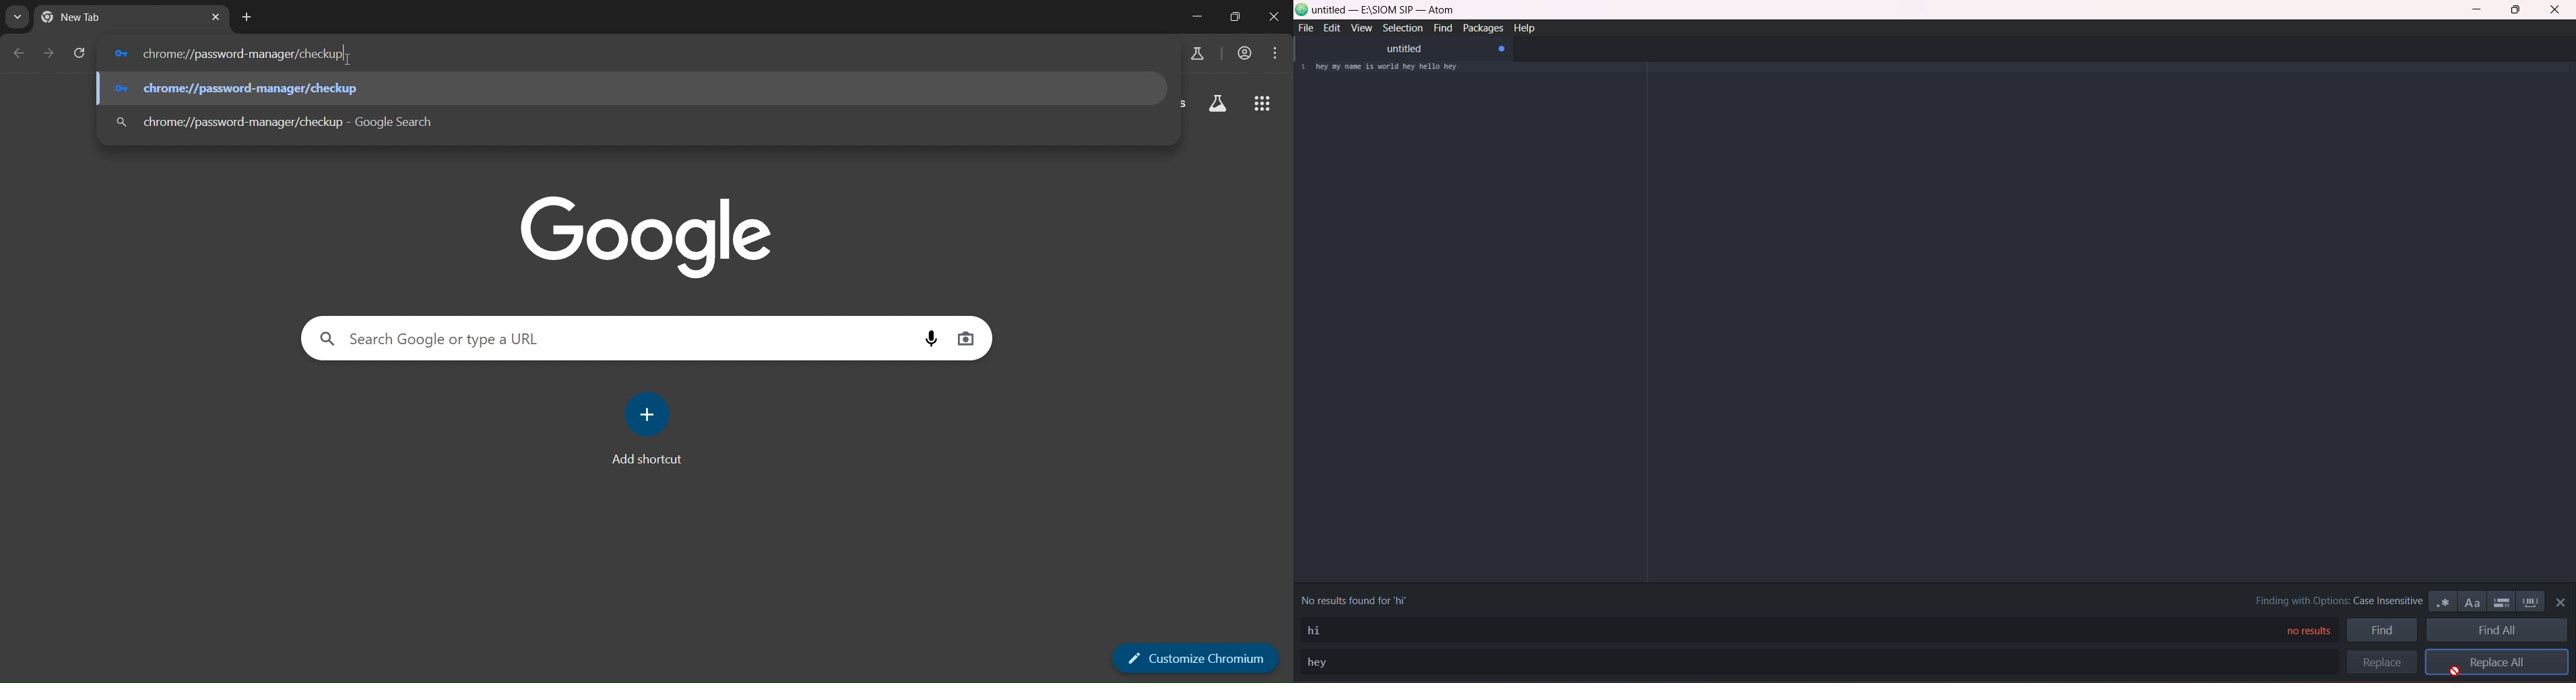 The height and width of the screenshot is (700, 2576). Describe the element at coordinates (236, 88) in the screenshot. I see `chrome://password-manager/checkup` at that location.